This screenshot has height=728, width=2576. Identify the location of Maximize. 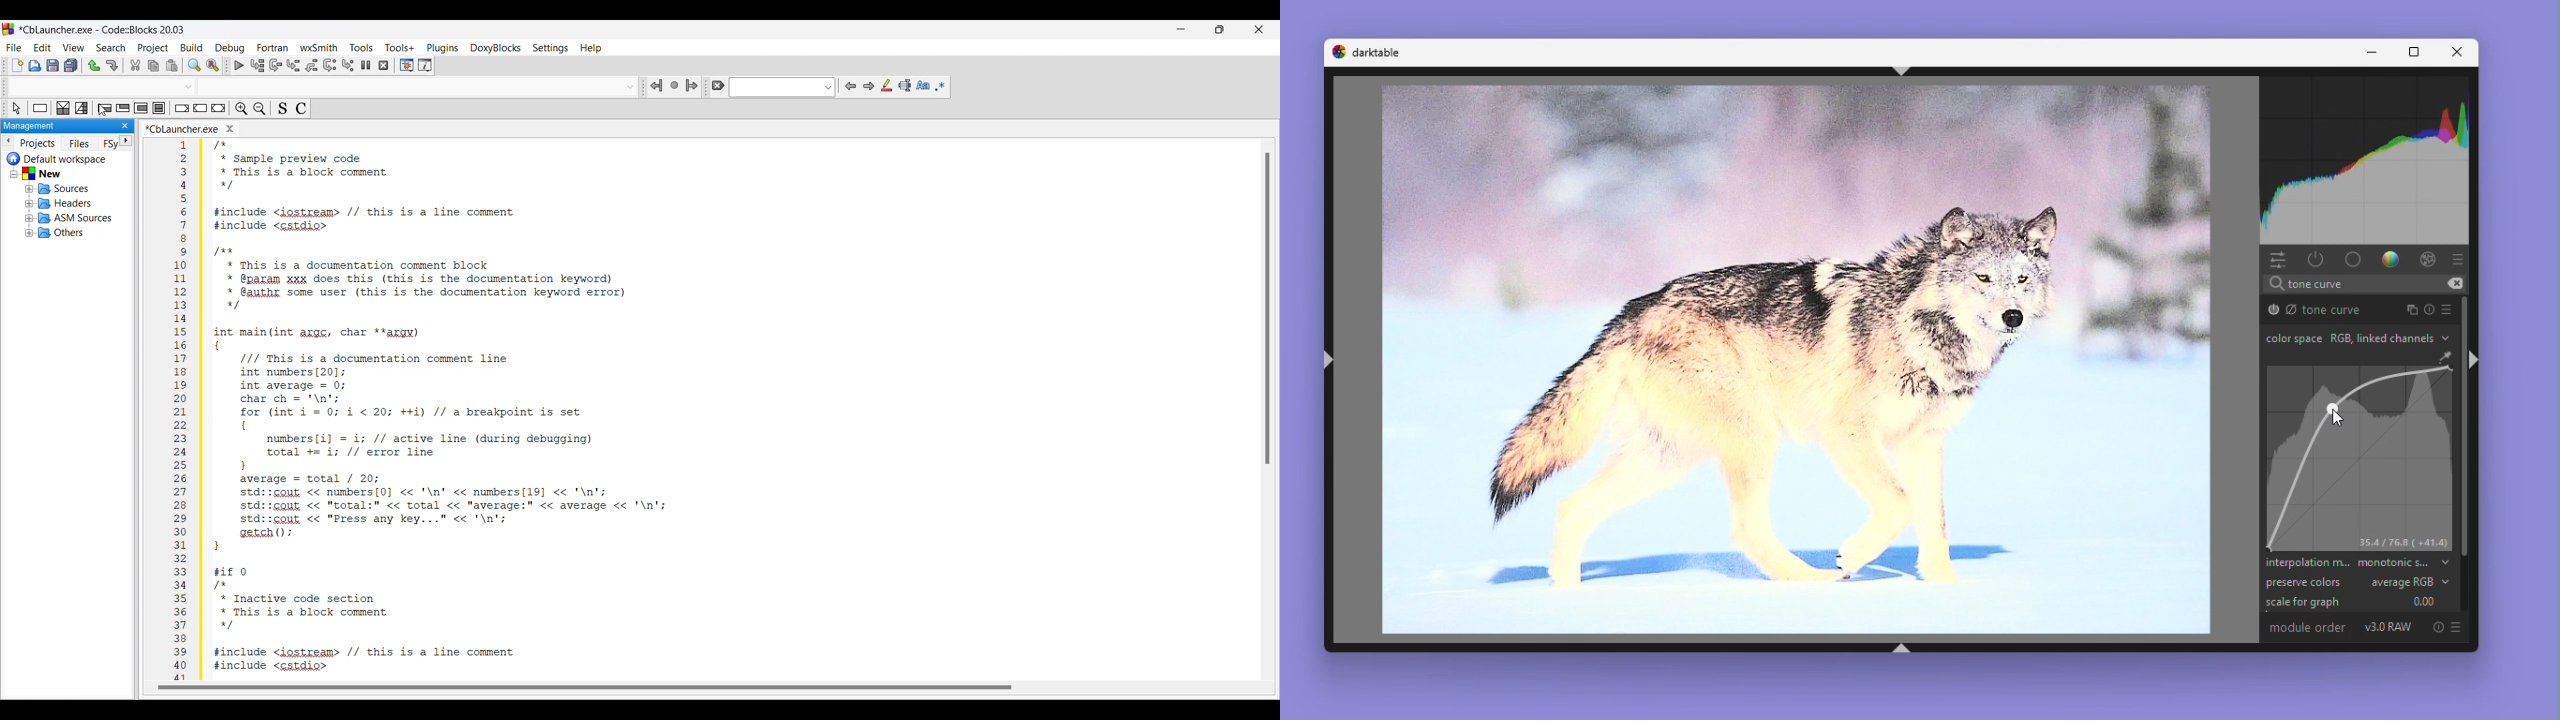
(2415, 52).